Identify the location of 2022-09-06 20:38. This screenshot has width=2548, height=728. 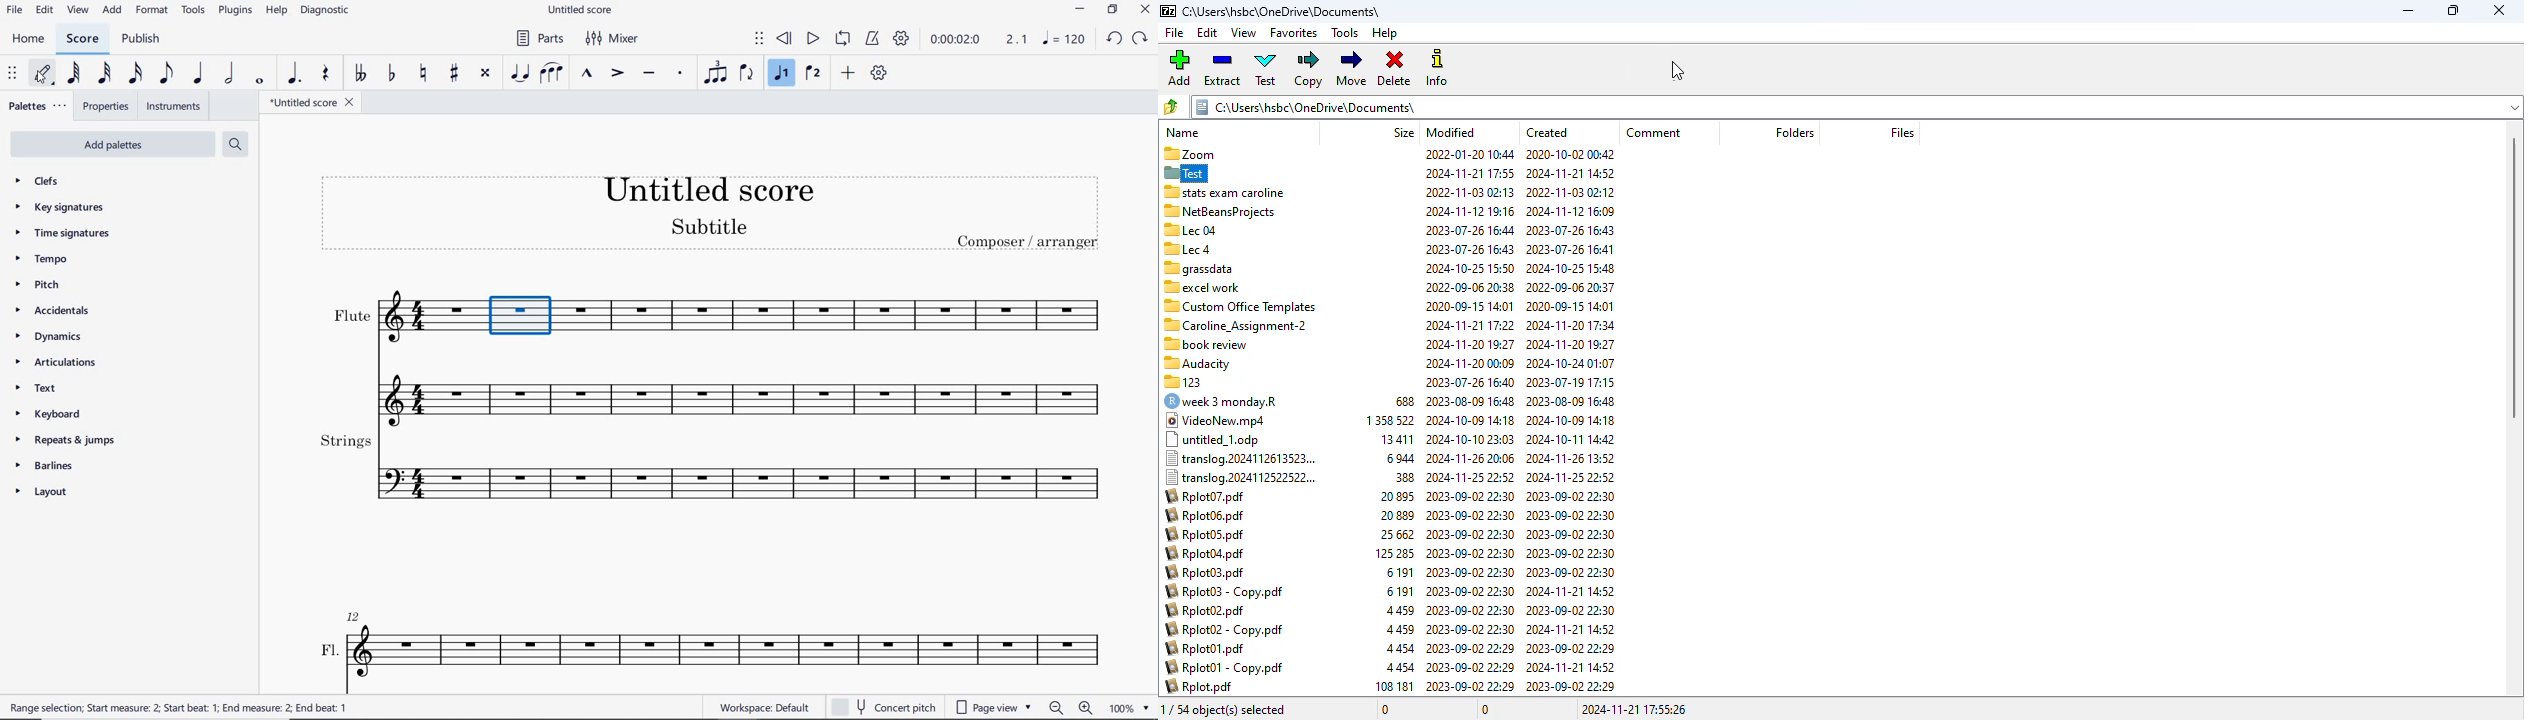
(1471, 287).